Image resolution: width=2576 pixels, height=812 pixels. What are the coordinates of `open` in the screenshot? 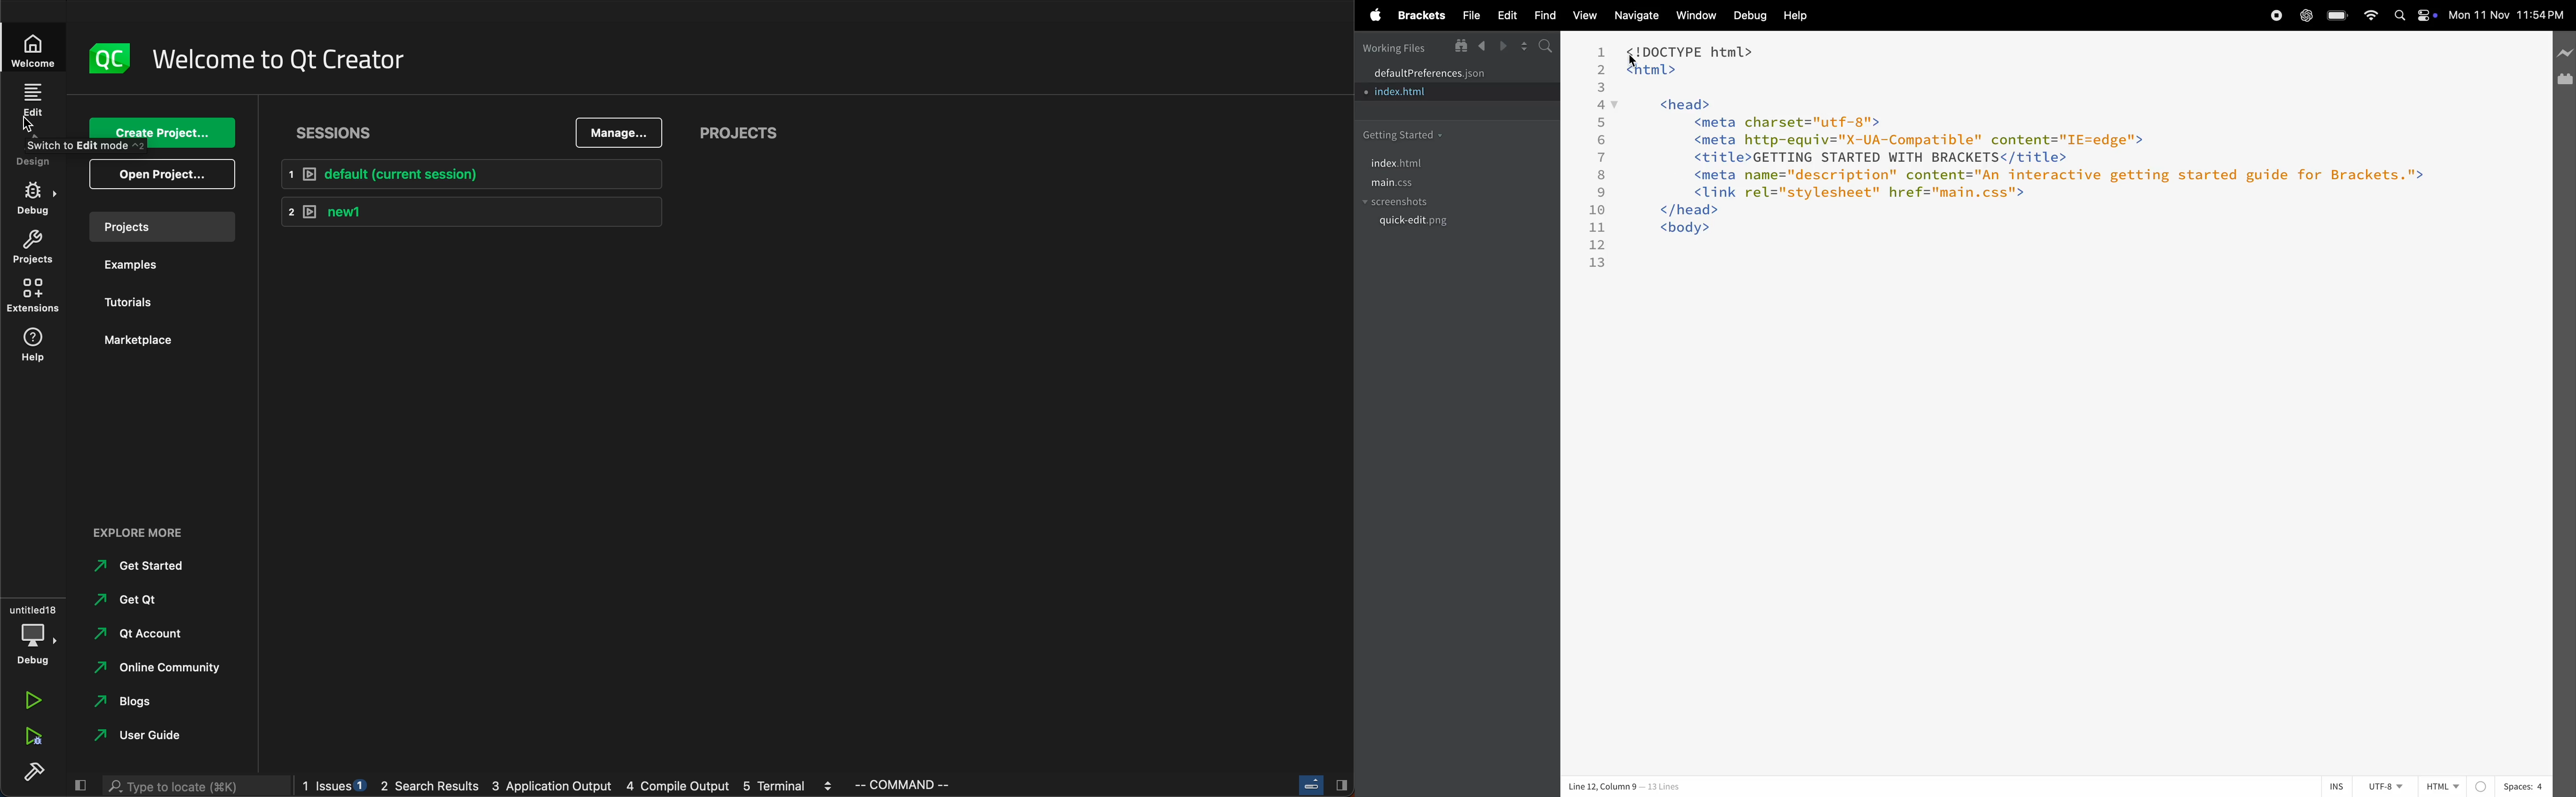 It's located at (161, 177).